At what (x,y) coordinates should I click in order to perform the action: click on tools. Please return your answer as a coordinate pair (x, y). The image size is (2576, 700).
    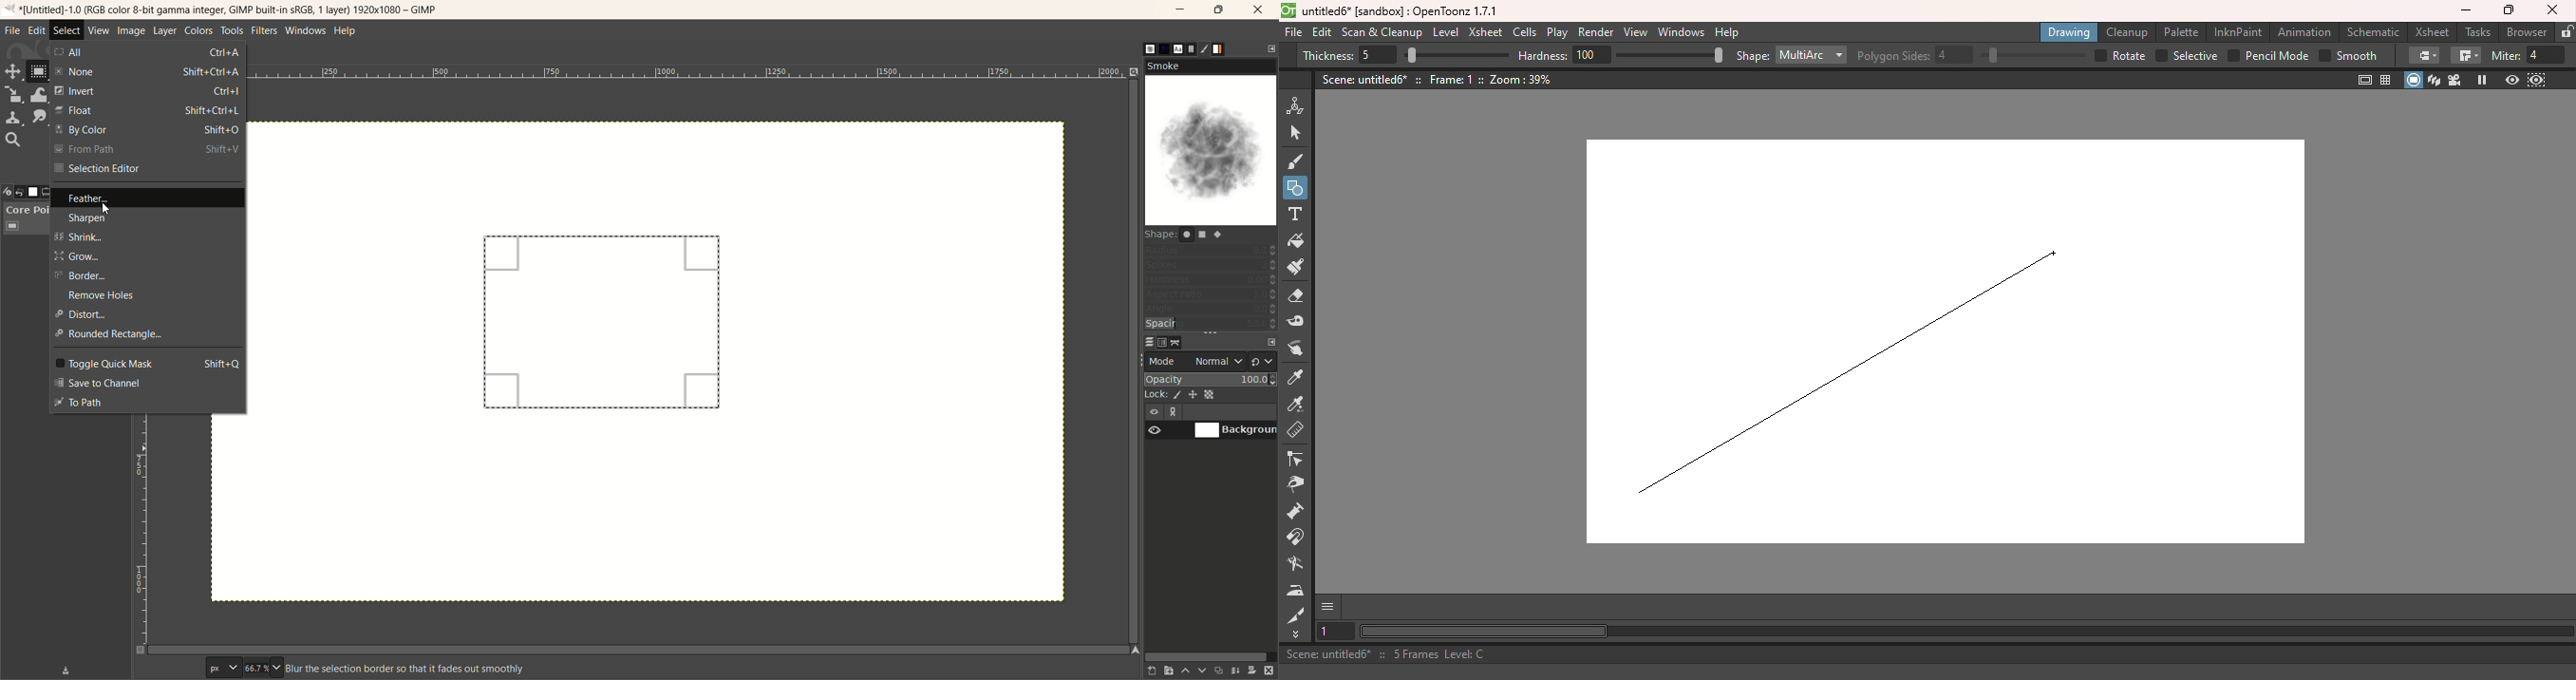
    Looking at the image, I should click on (232, 30).